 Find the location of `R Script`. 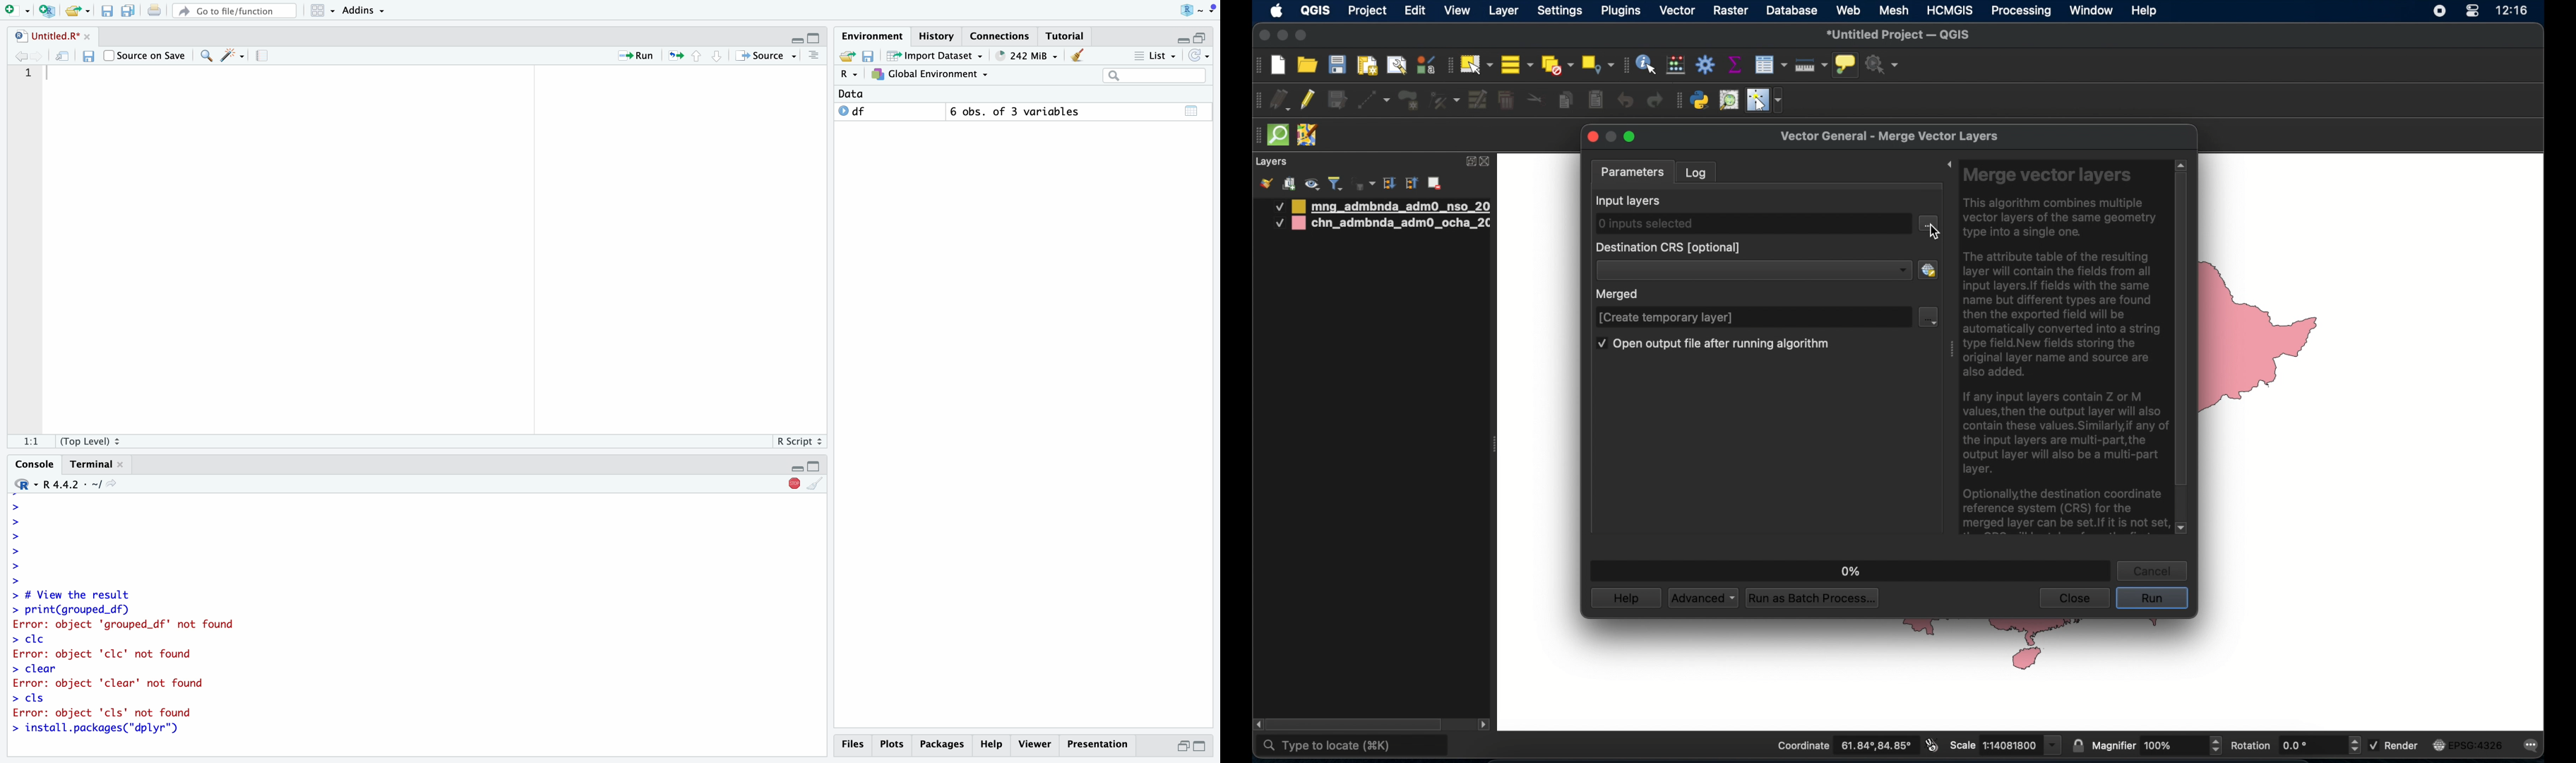

R Script is located at coordinates (798, 440).